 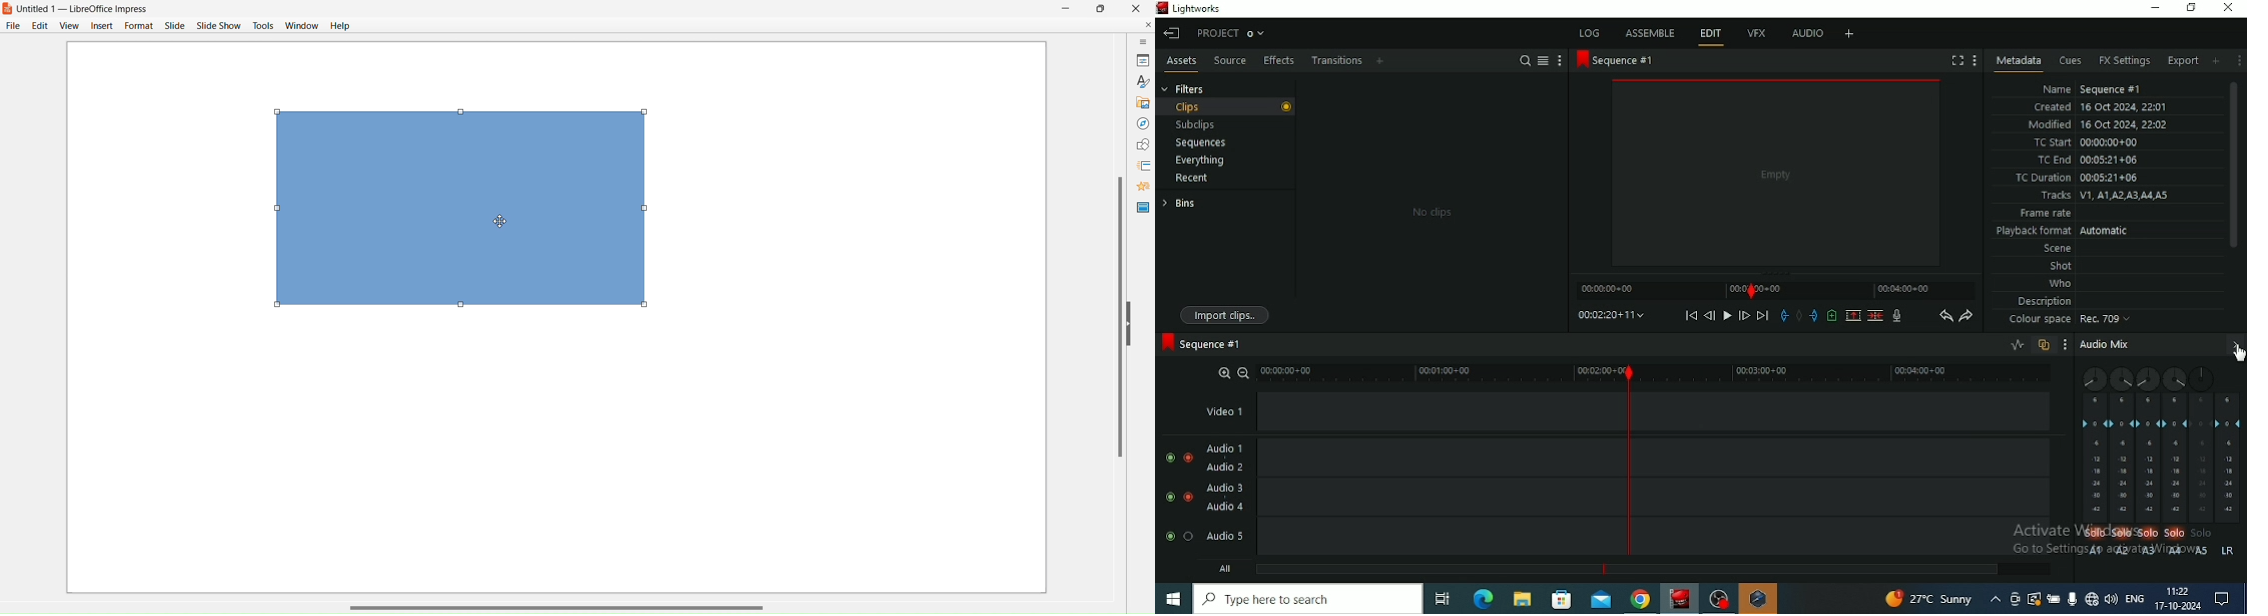 What do you see at coordinates (1133, 324) in the screenshot?
I see `Hide` at bounding box center [1133, 324].